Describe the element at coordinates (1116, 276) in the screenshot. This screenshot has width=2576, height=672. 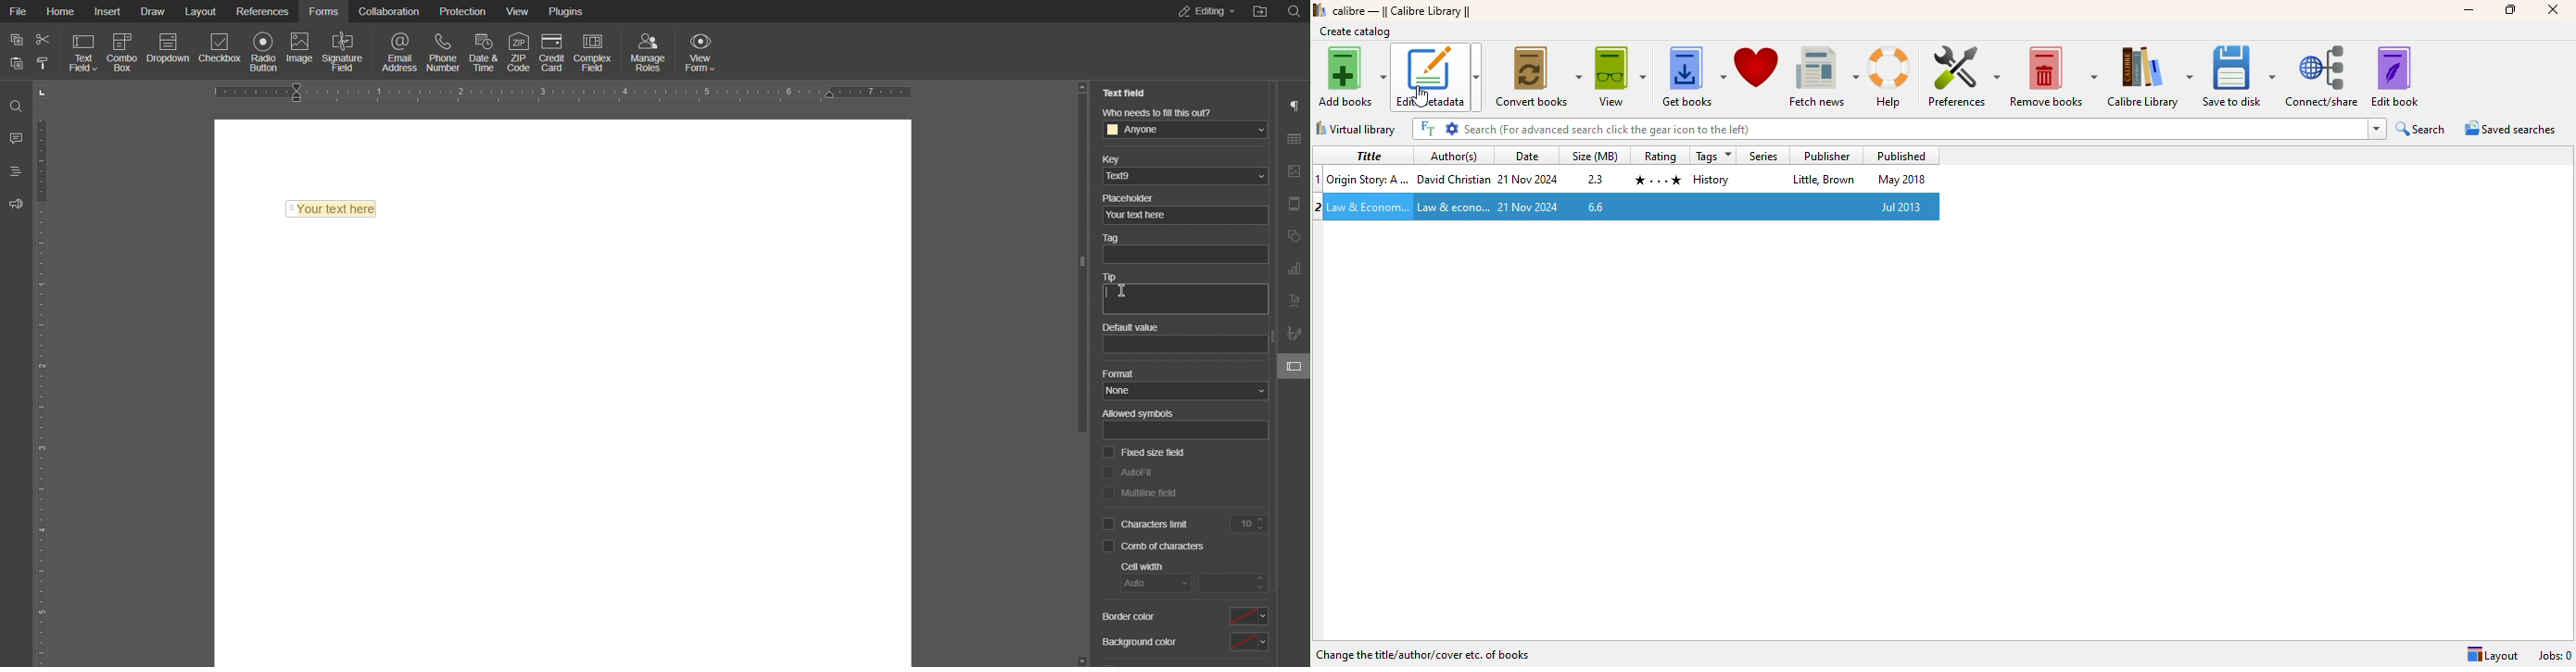
I see `Tip` at that location.